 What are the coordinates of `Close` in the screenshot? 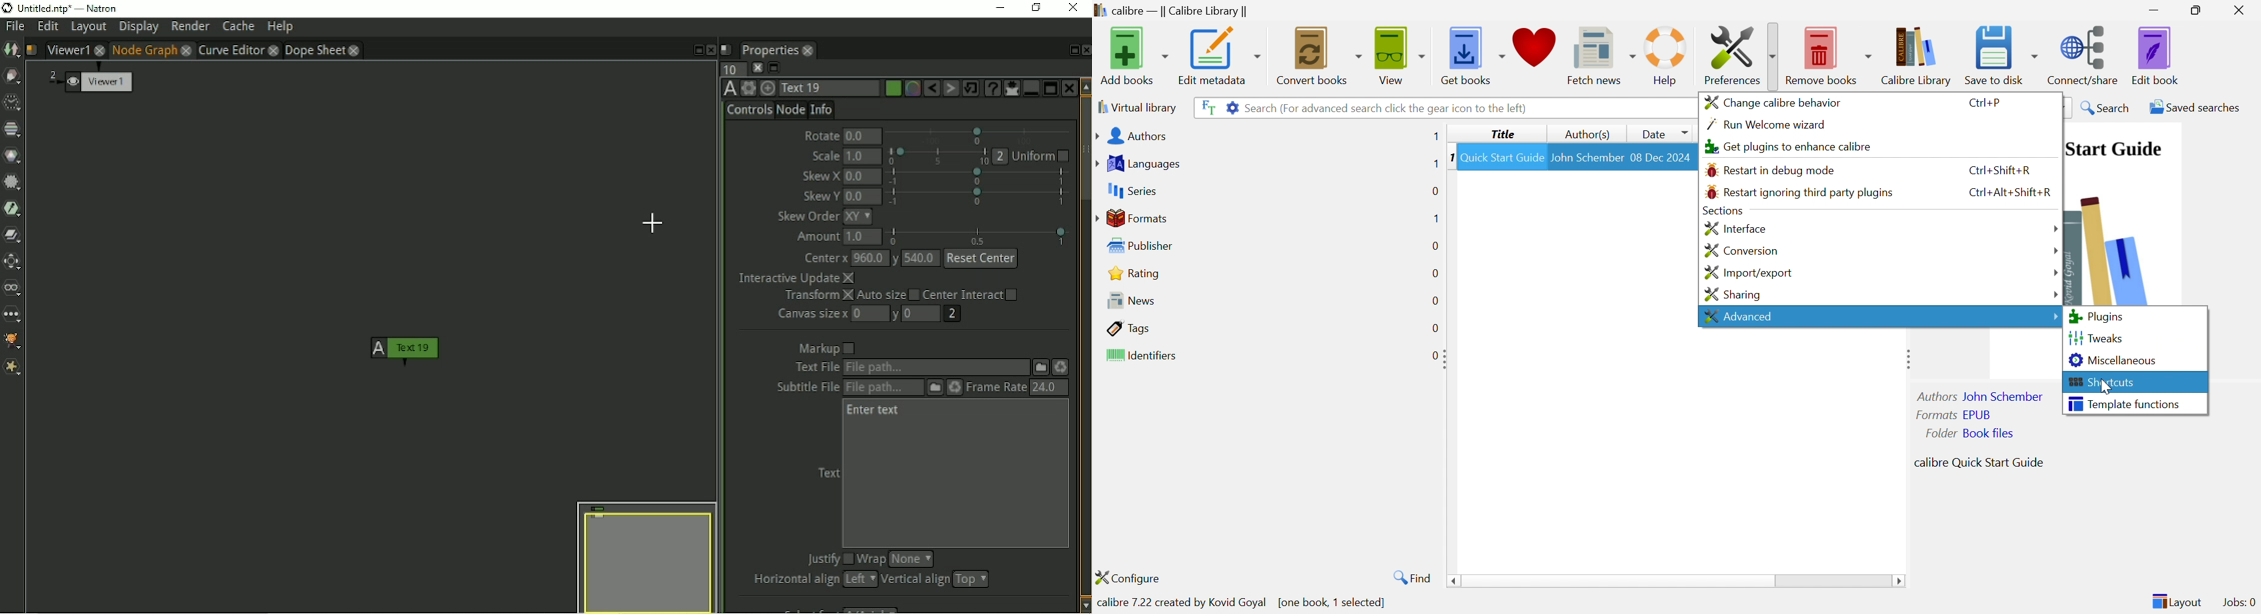 It's located at (2243, 10).